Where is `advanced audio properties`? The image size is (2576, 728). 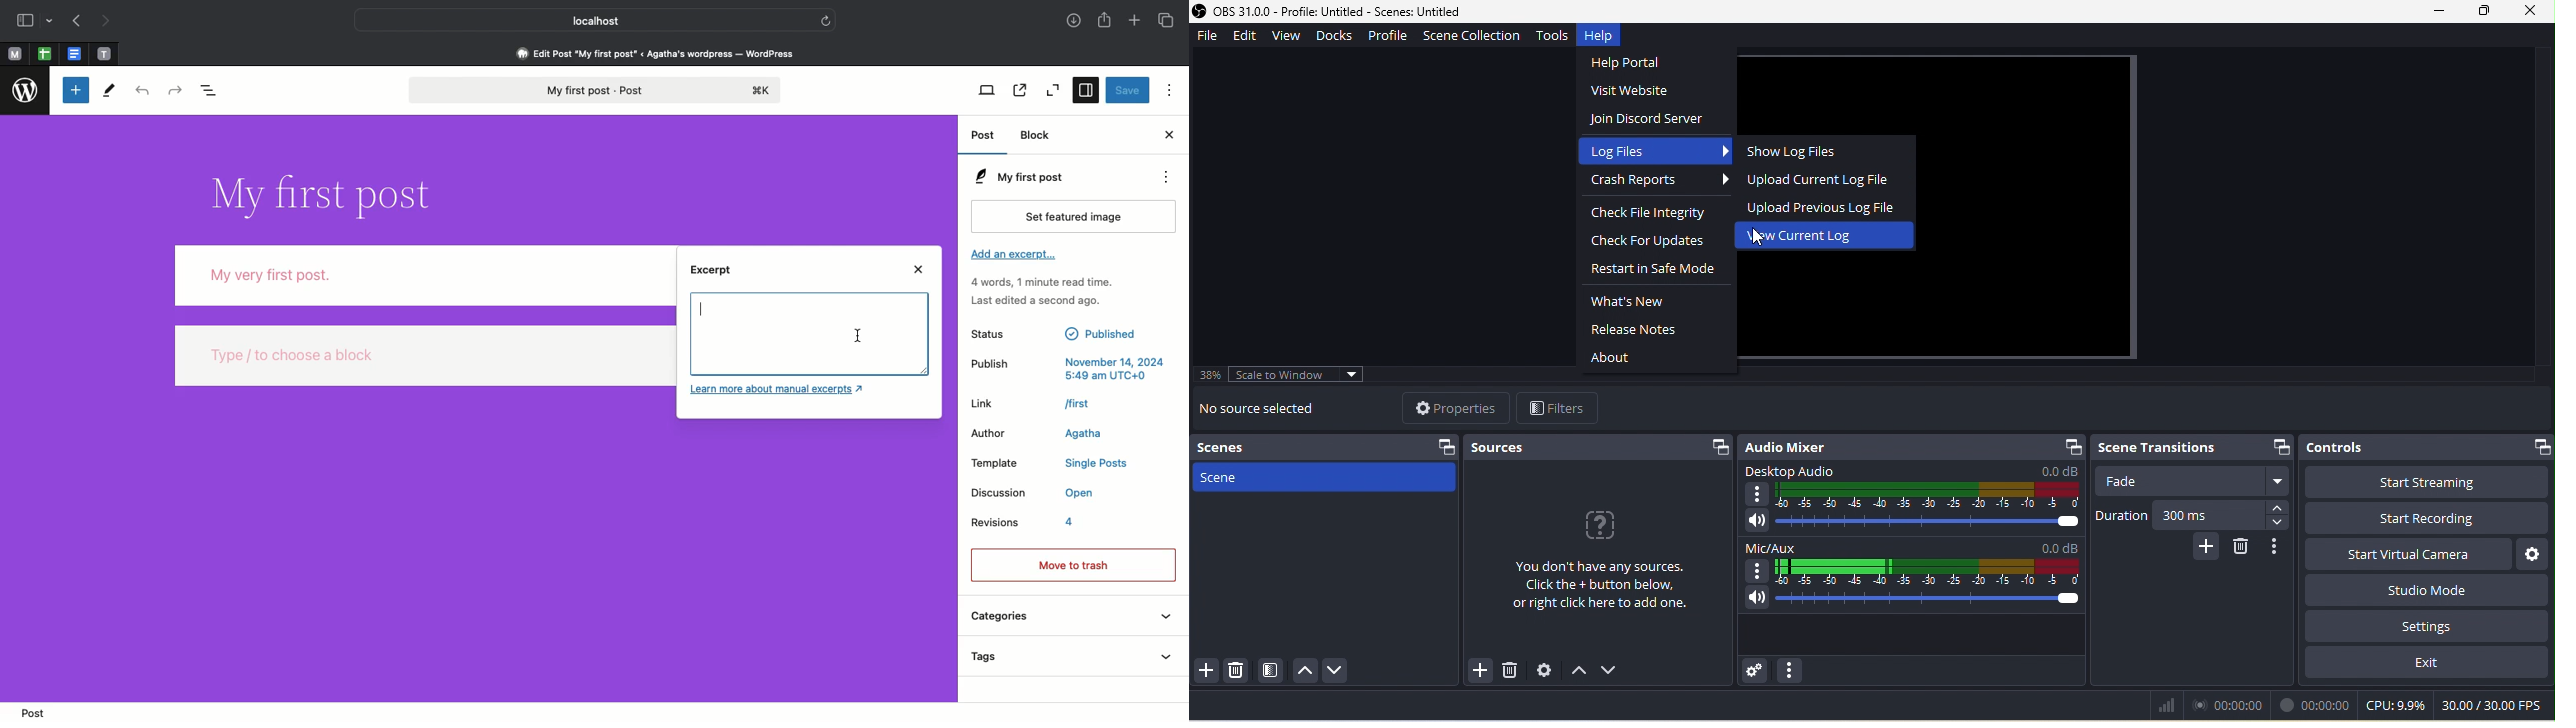 advanced audio properties is located at coordinates (1757, 670).